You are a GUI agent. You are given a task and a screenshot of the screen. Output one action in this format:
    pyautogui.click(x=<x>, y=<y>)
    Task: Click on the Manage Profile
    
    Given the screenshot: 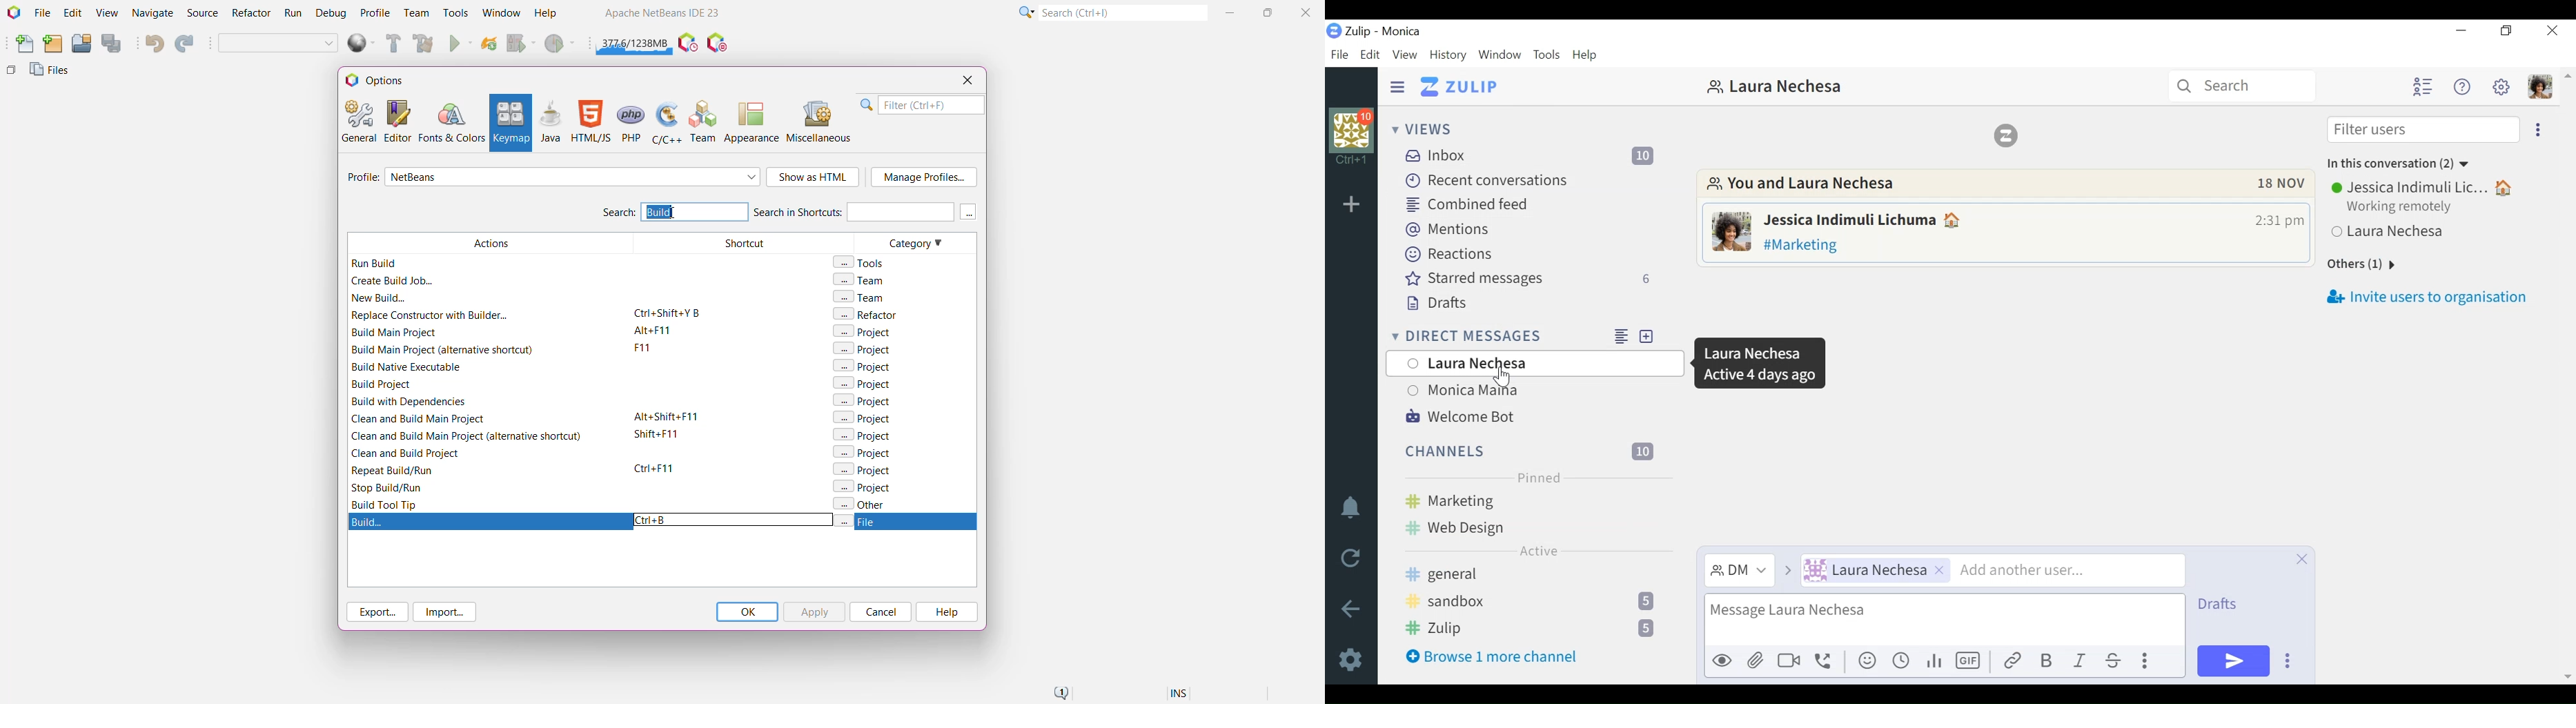 What is the action you would take?
    pyautogui.click(x=924, y=177)
    